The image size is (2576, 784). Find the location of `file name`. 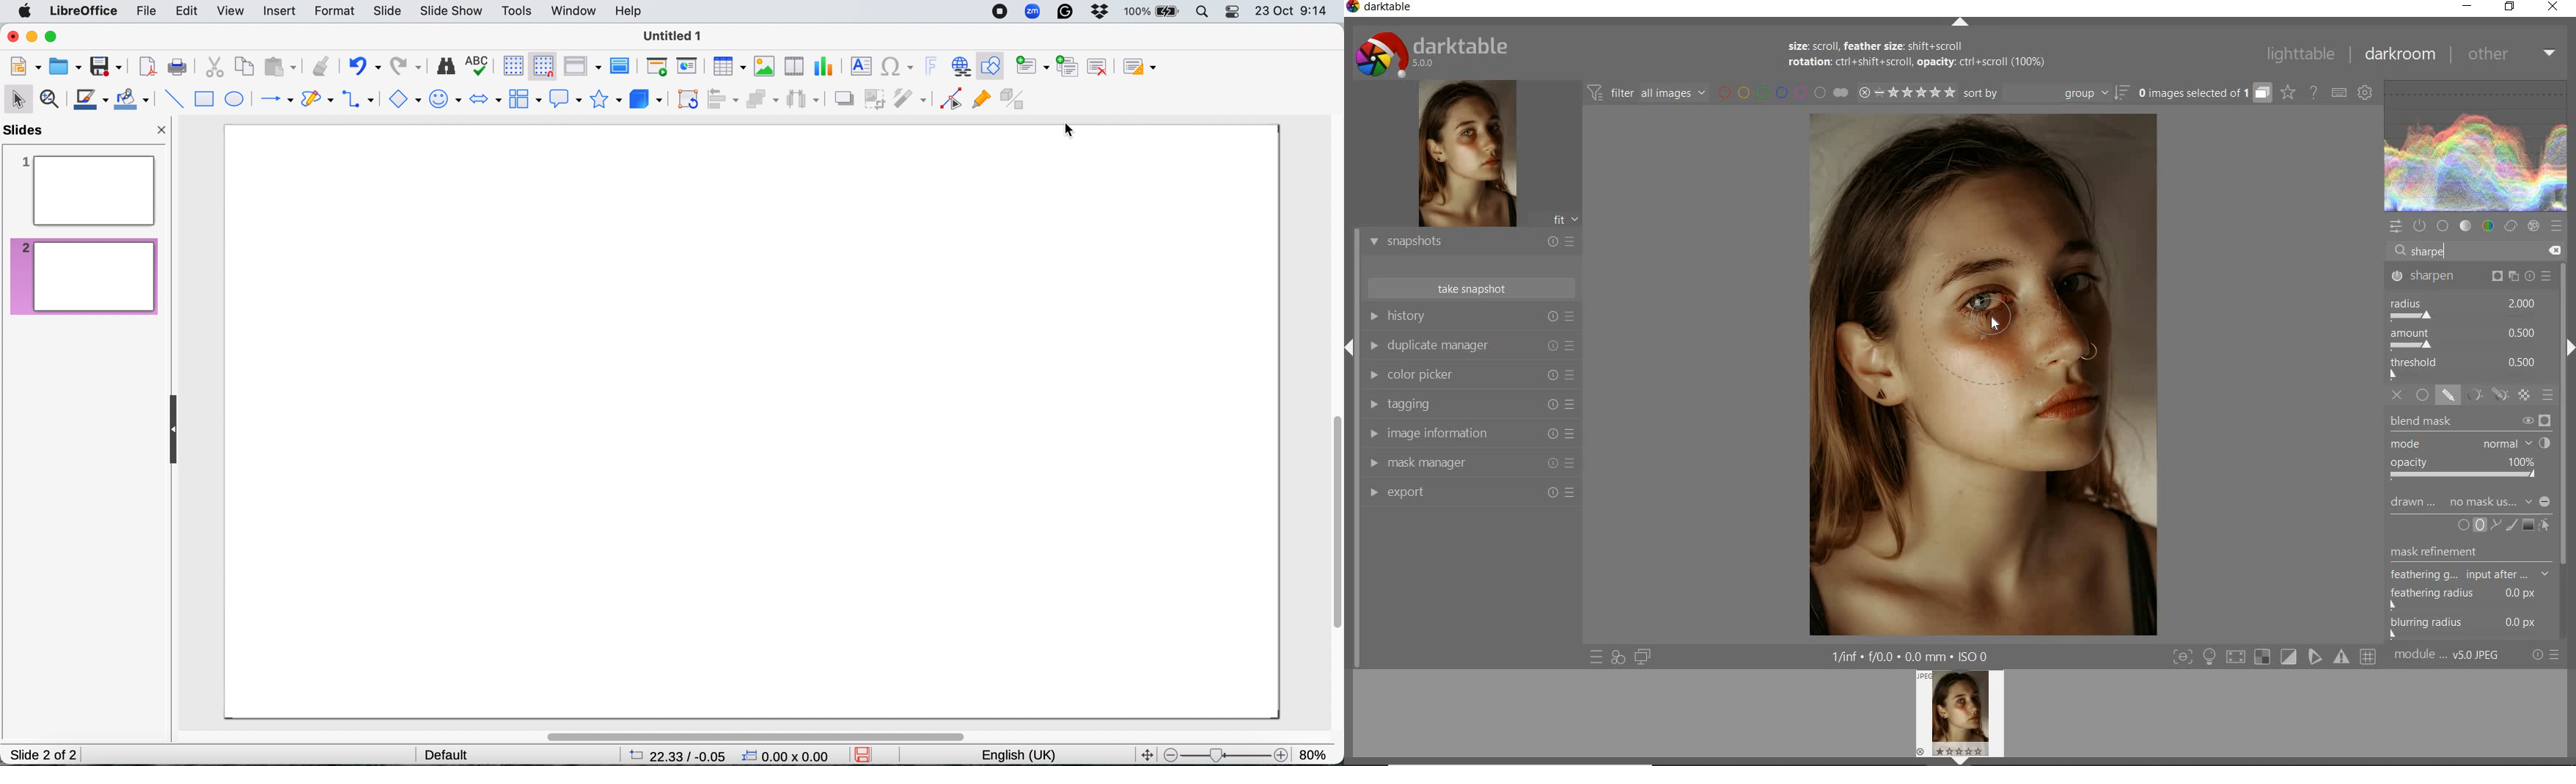

file name is located at coordinates (674, 35).